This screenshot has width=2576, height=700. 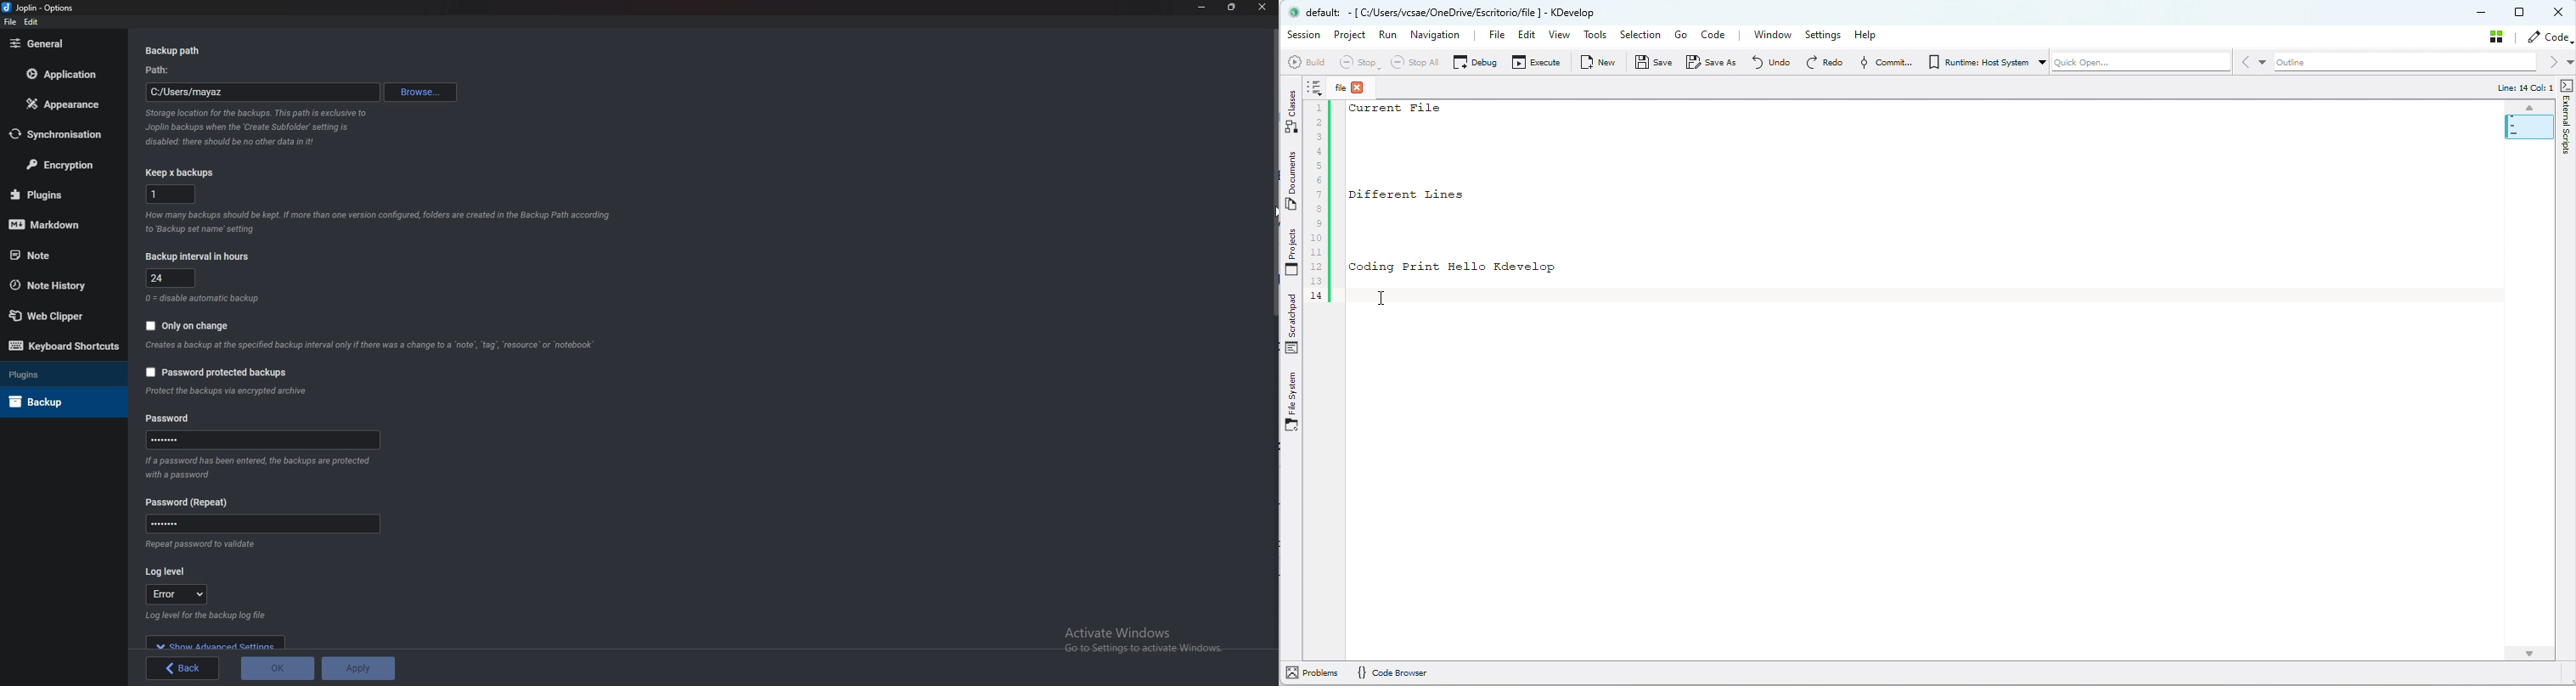 What do you see at coordinates (378, 224) in the screenshot?
I see `Info` at bounding box center [378, 224].